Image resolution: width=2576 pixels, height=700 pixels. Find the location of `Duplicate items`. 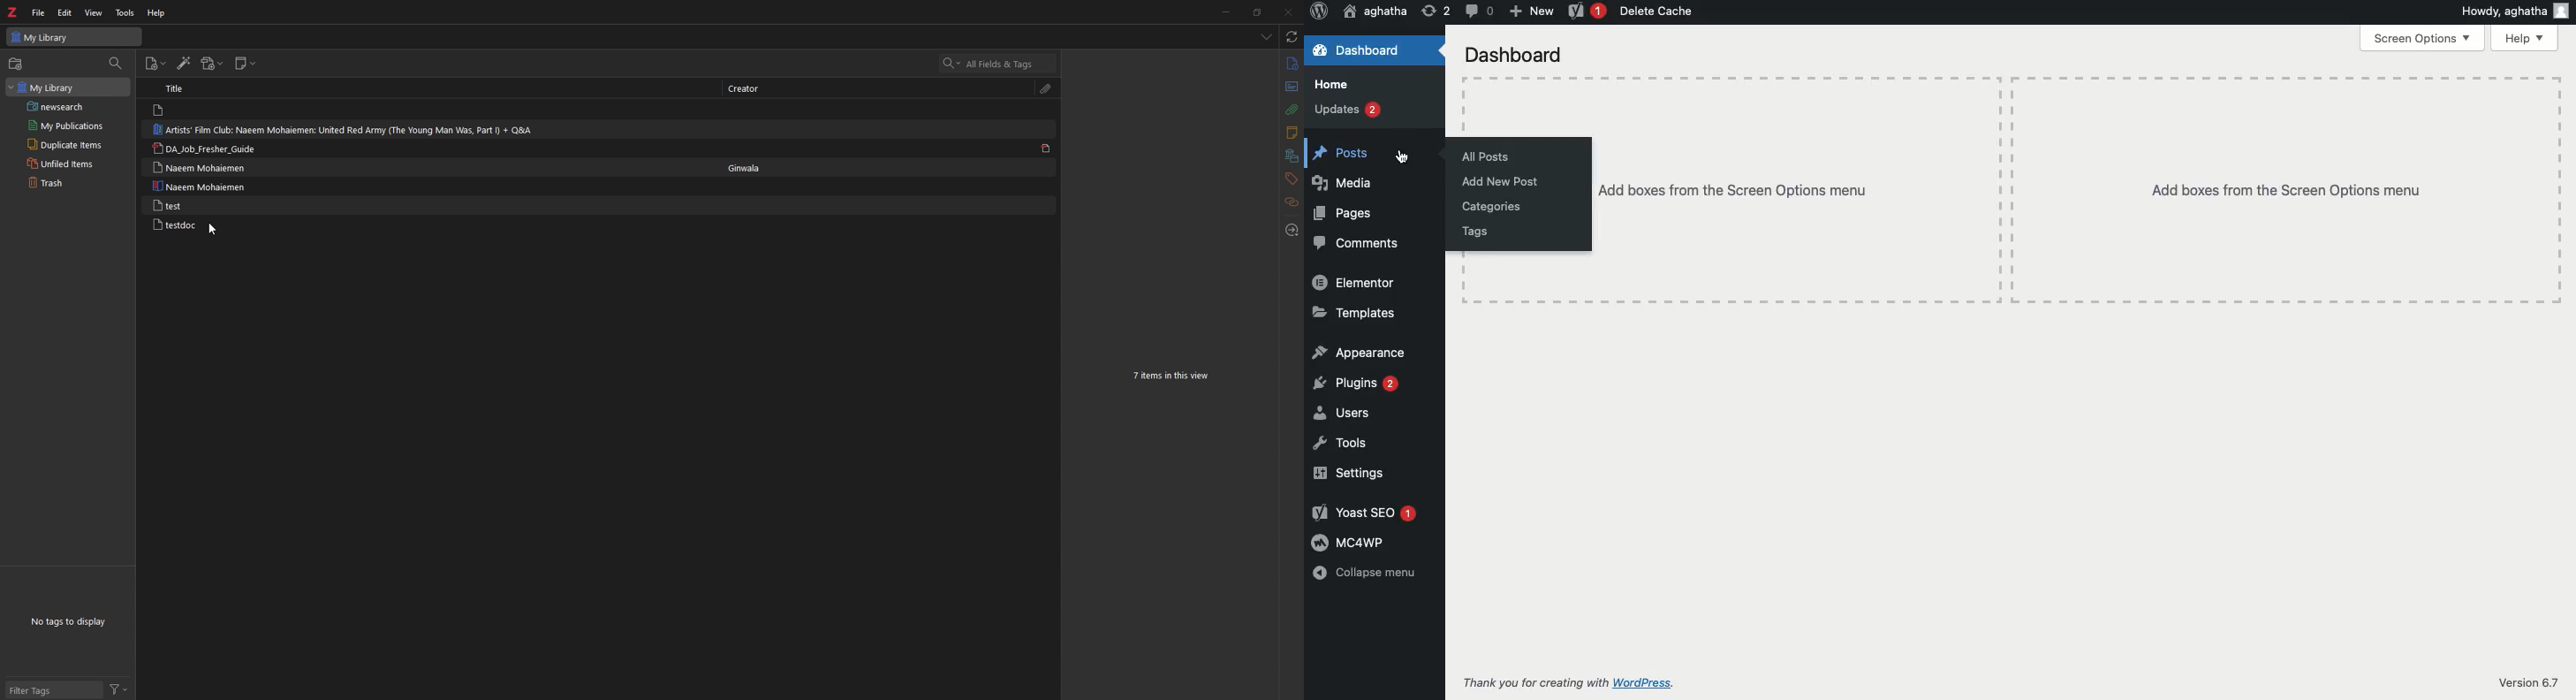

Duplicate items is located at coordinates (69, 144).